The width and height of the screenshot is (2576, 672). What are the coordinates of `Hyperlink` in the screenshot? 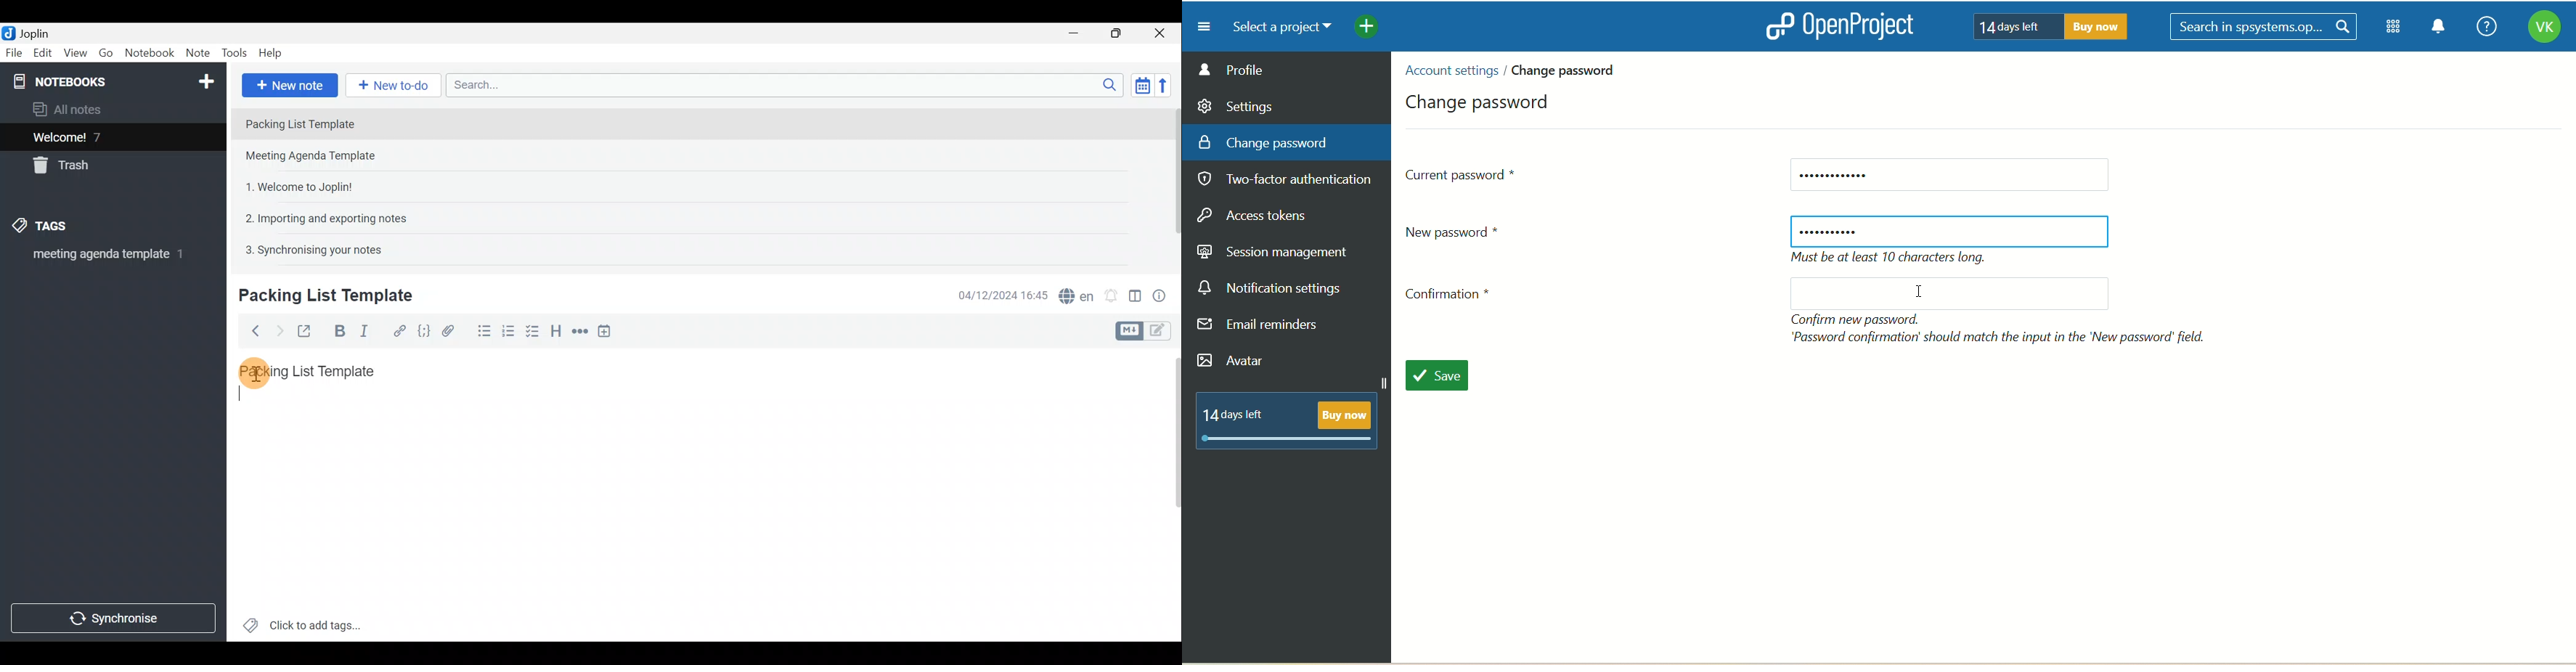 It's located at (397, 329).